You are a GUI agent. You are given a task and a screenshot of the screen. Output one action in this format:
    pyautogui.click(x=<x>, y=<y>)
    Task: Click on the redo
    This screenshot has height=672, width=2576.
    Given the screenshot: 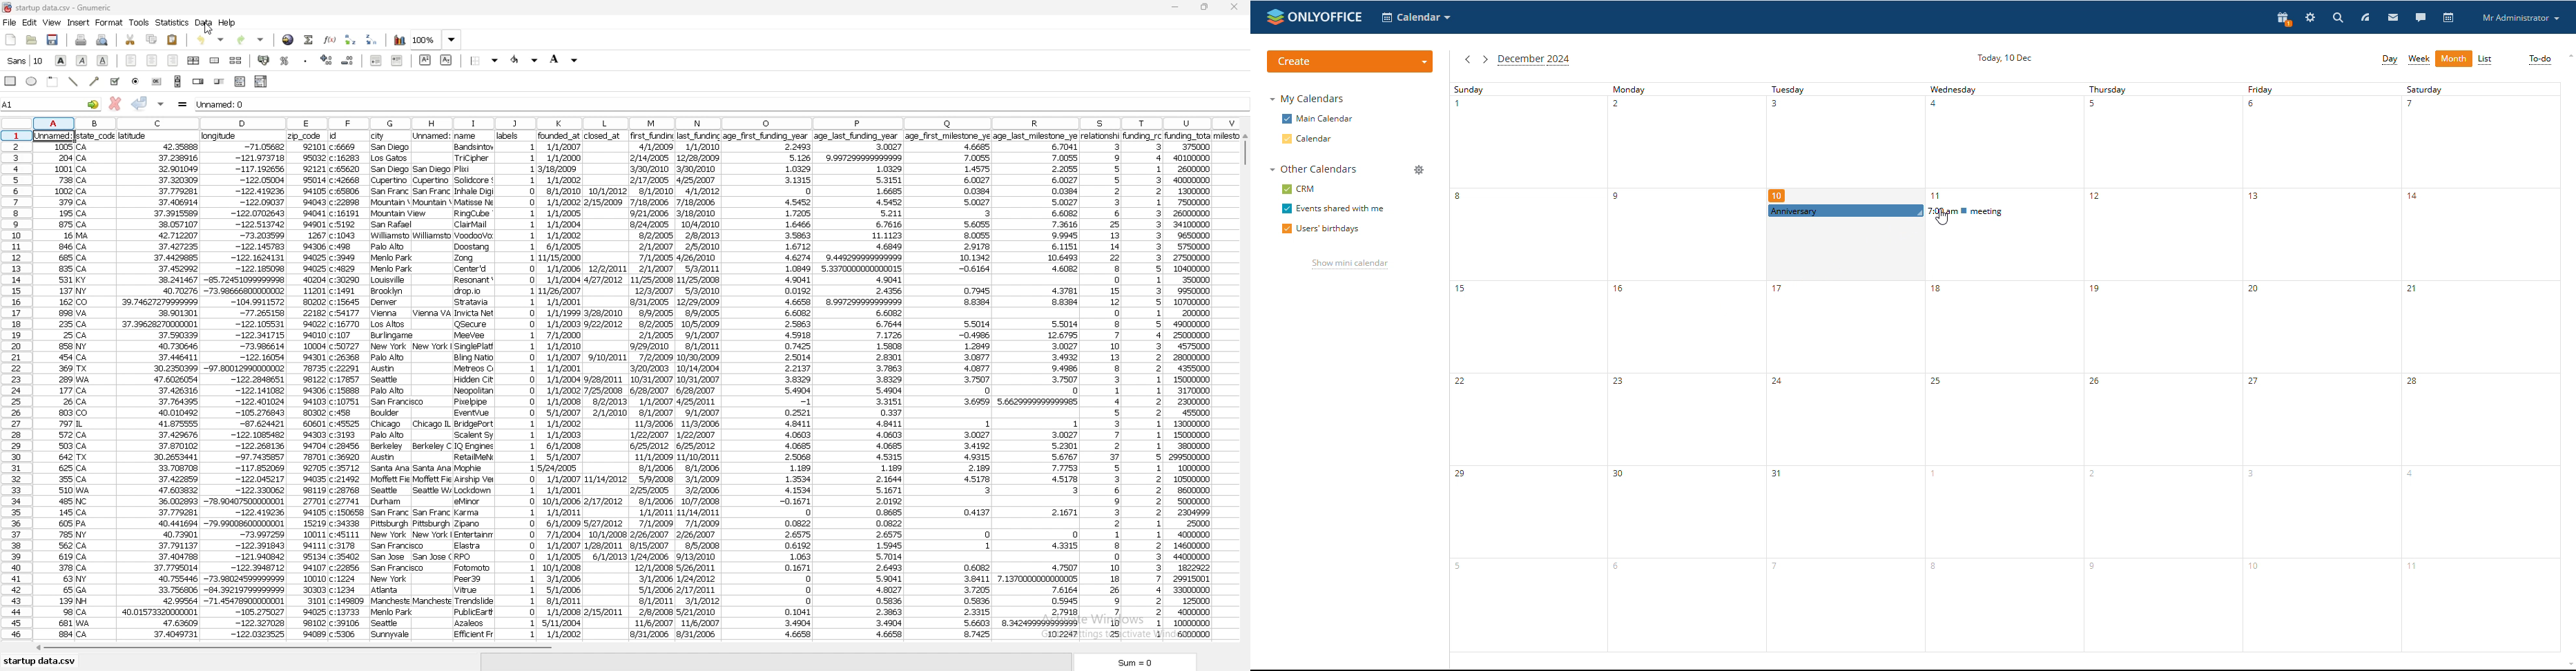 What is the action you would take?
    pyautogui.click(x=251, y=39)
    